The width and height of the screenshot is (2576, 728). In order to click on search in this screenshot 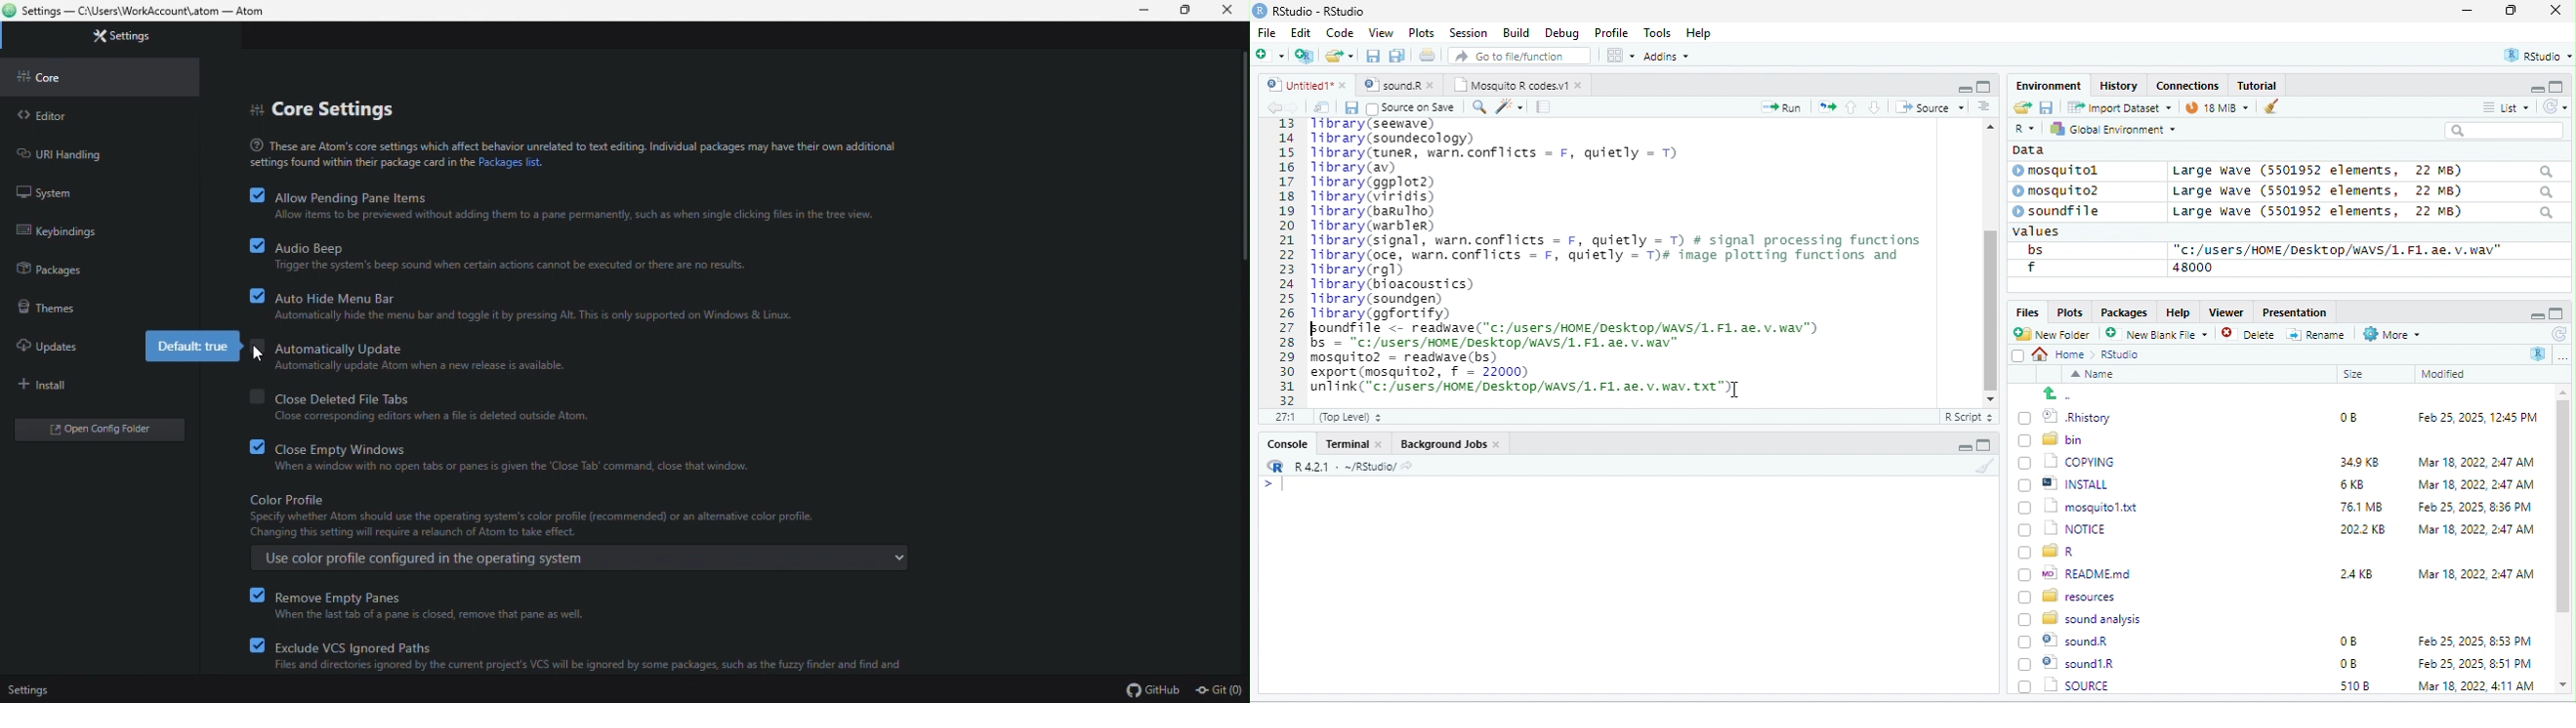, I will do `click(2504, 130)`.